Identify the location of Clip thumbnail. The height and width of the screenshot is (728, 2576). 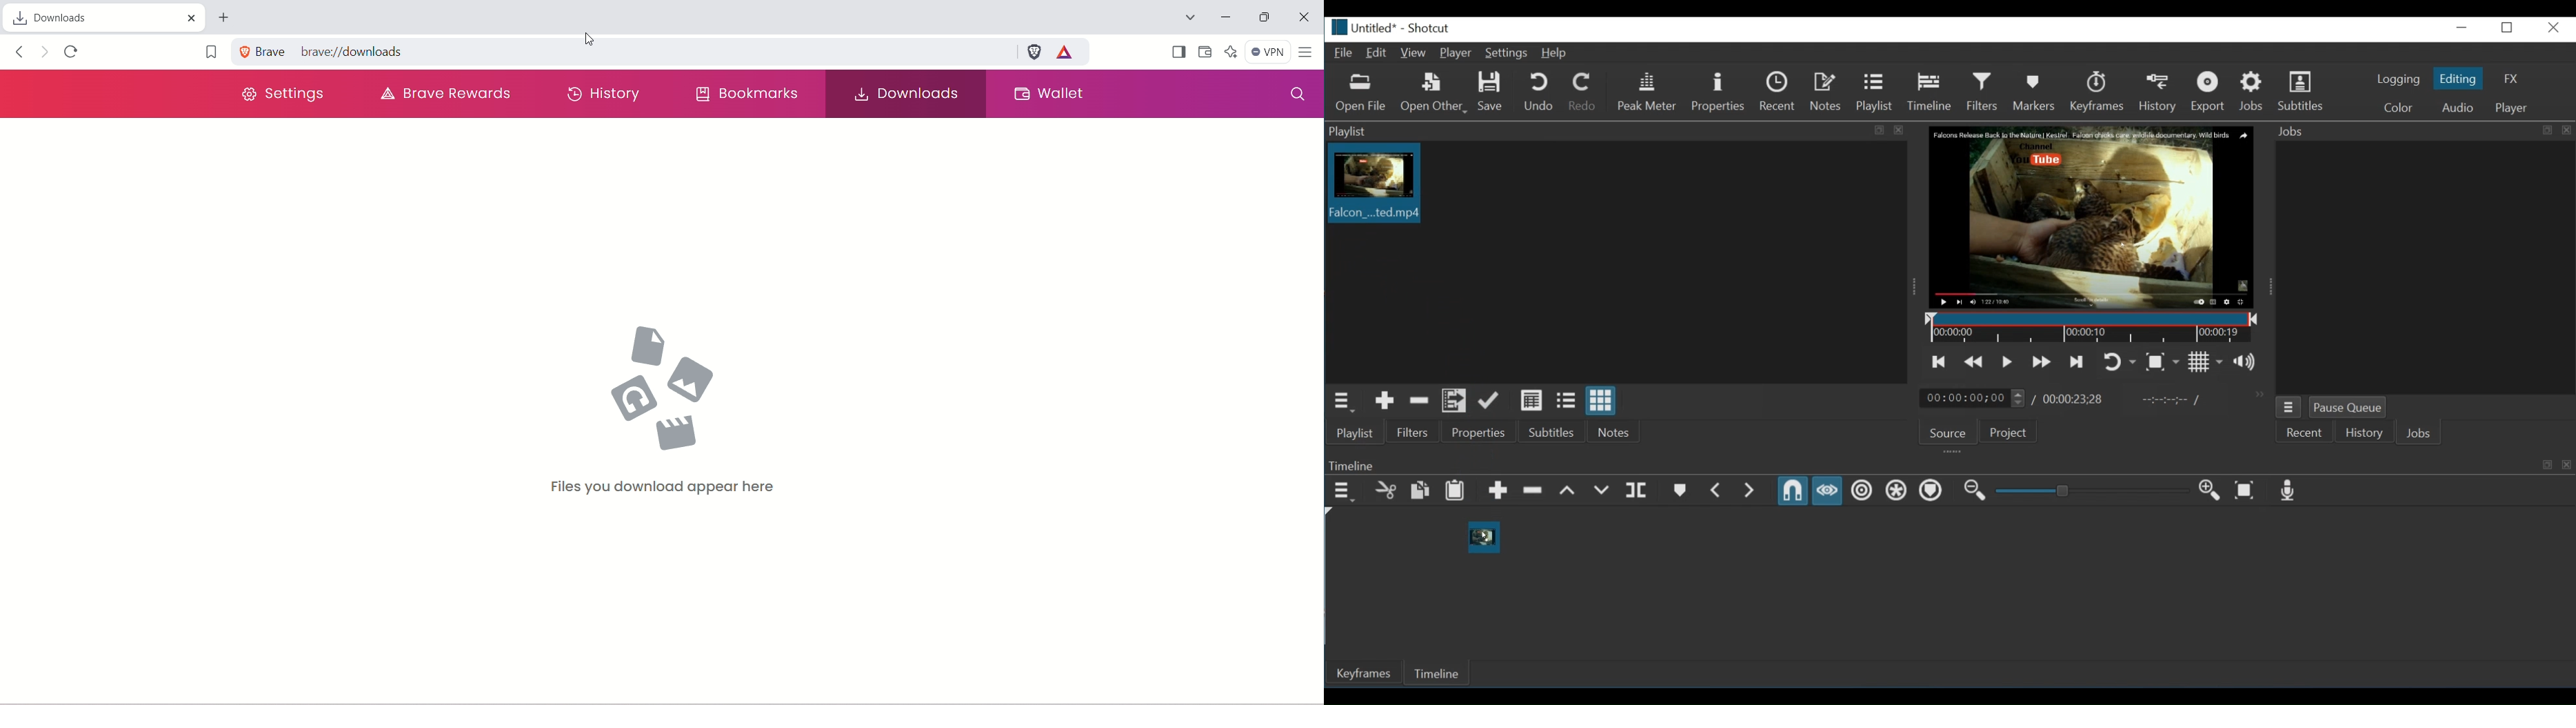
(1372, 183).